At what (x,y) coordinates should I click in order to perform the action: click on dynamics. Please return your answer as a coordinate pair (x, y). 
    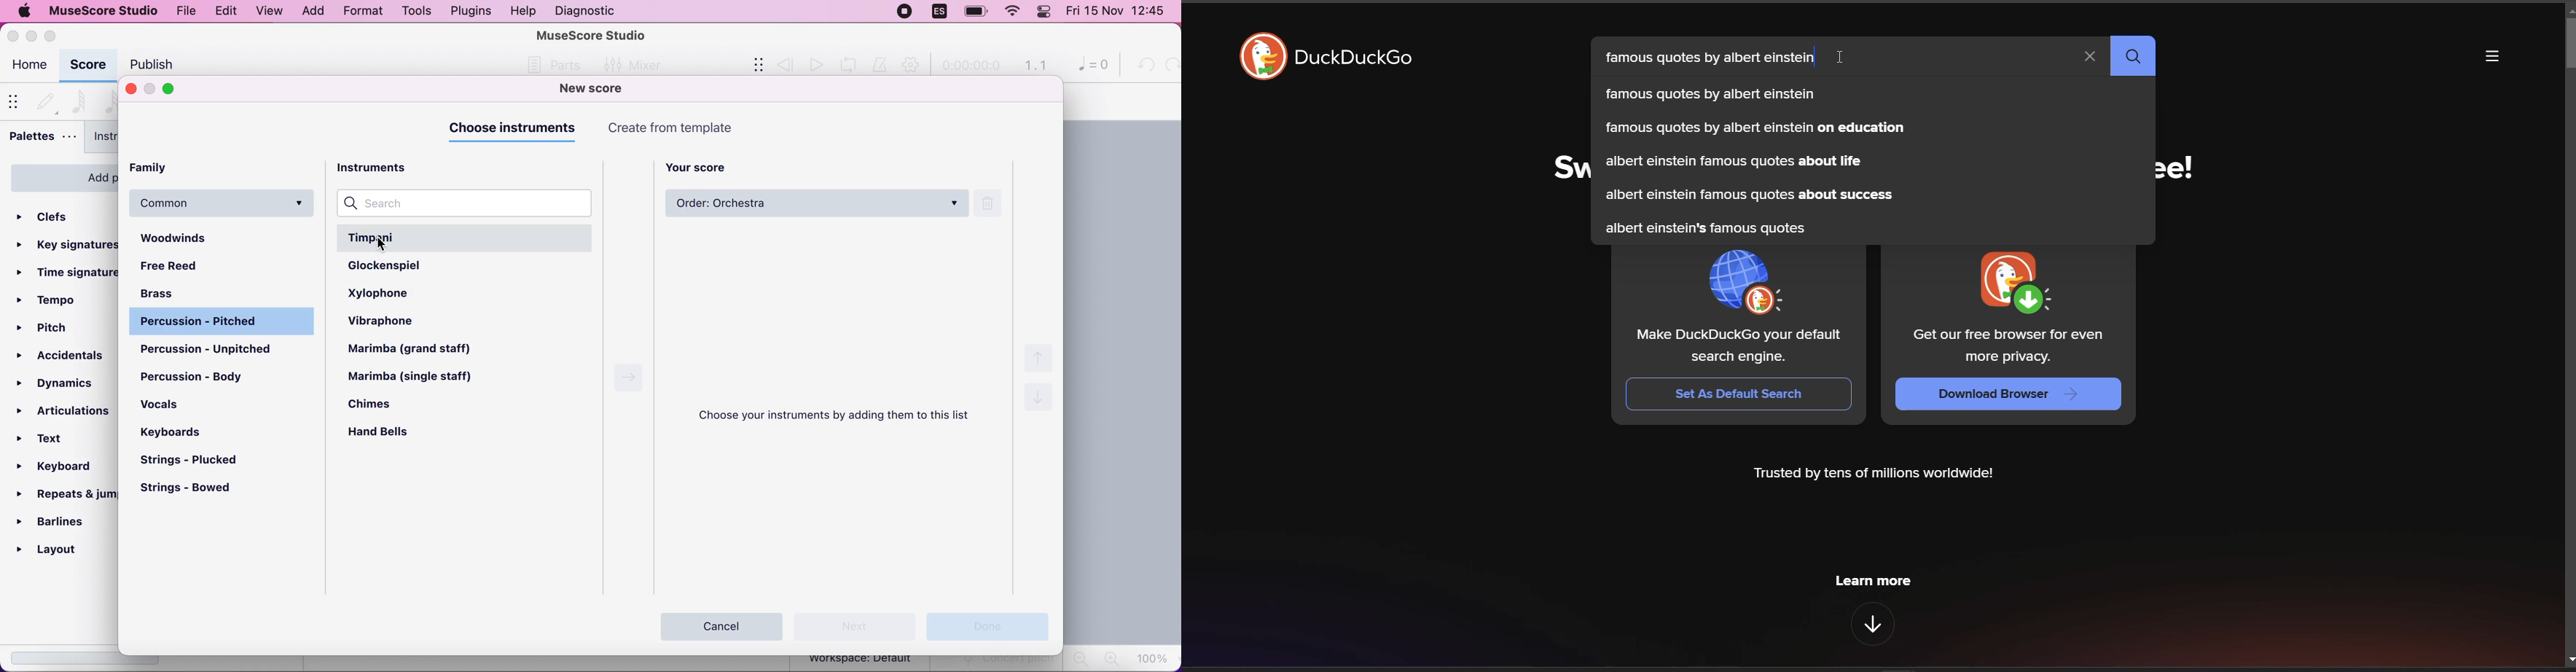
    Looking at the image, I should click on (64, 381).